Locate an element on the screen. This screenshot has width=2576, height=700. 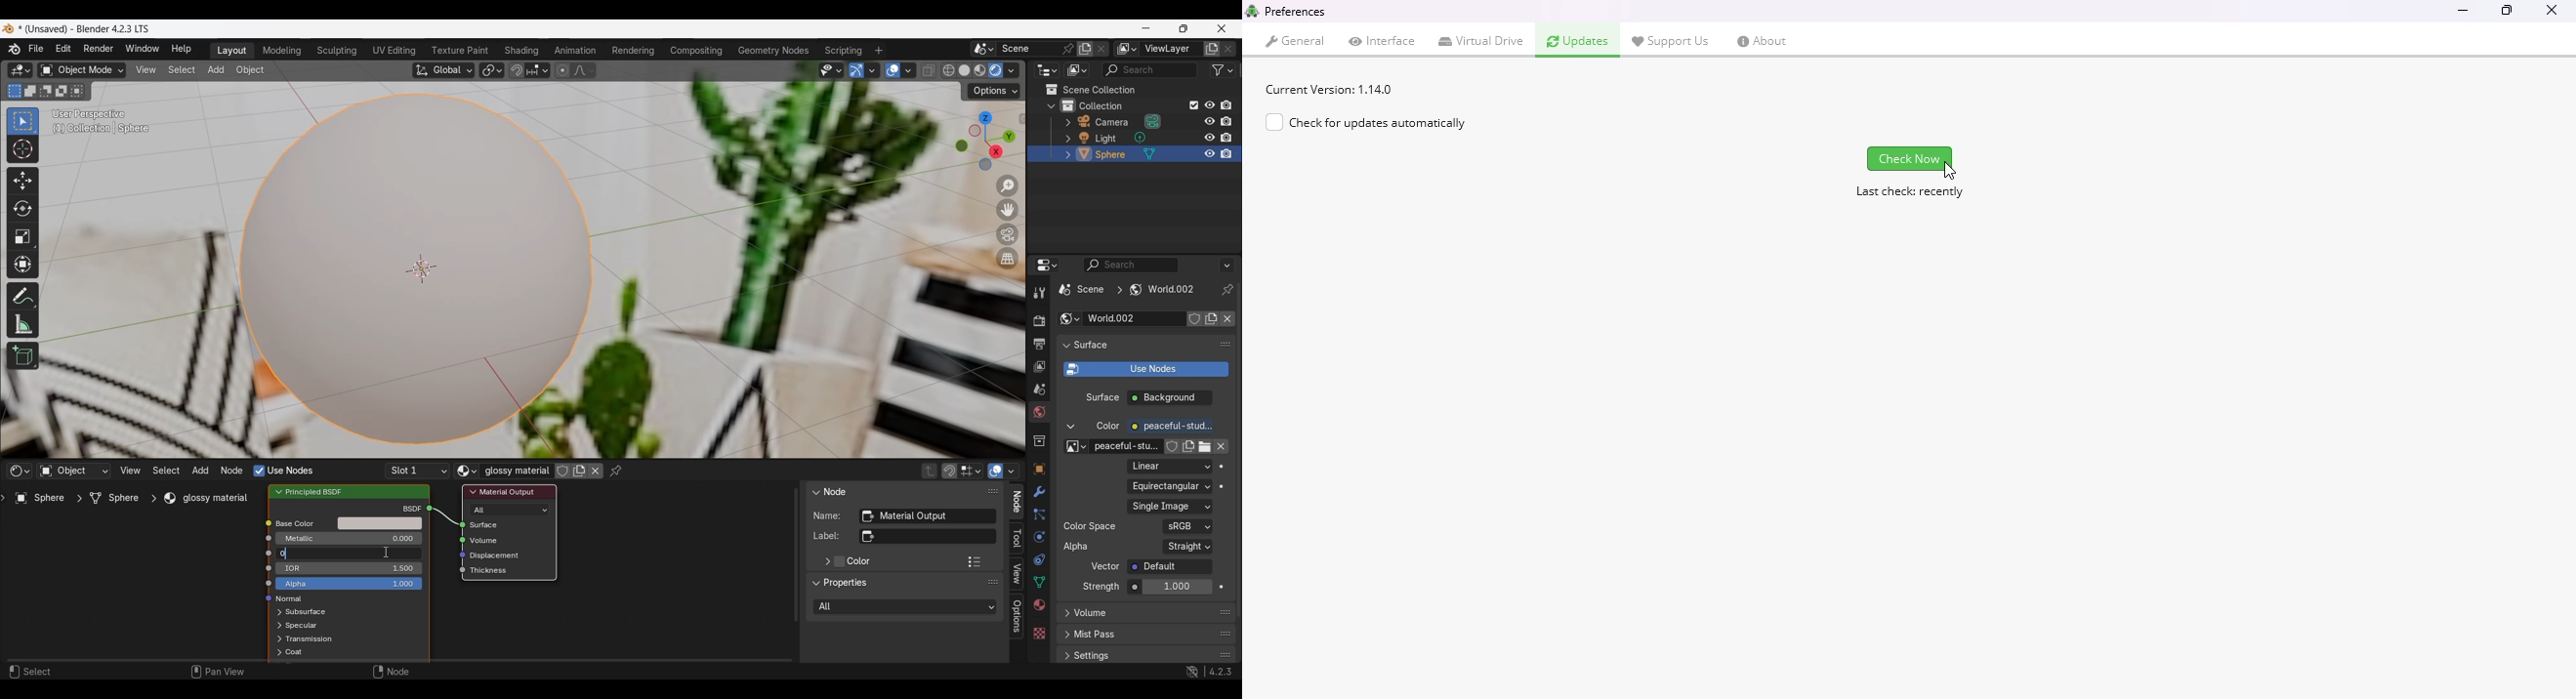
icon is located at coordinates (457, 572).